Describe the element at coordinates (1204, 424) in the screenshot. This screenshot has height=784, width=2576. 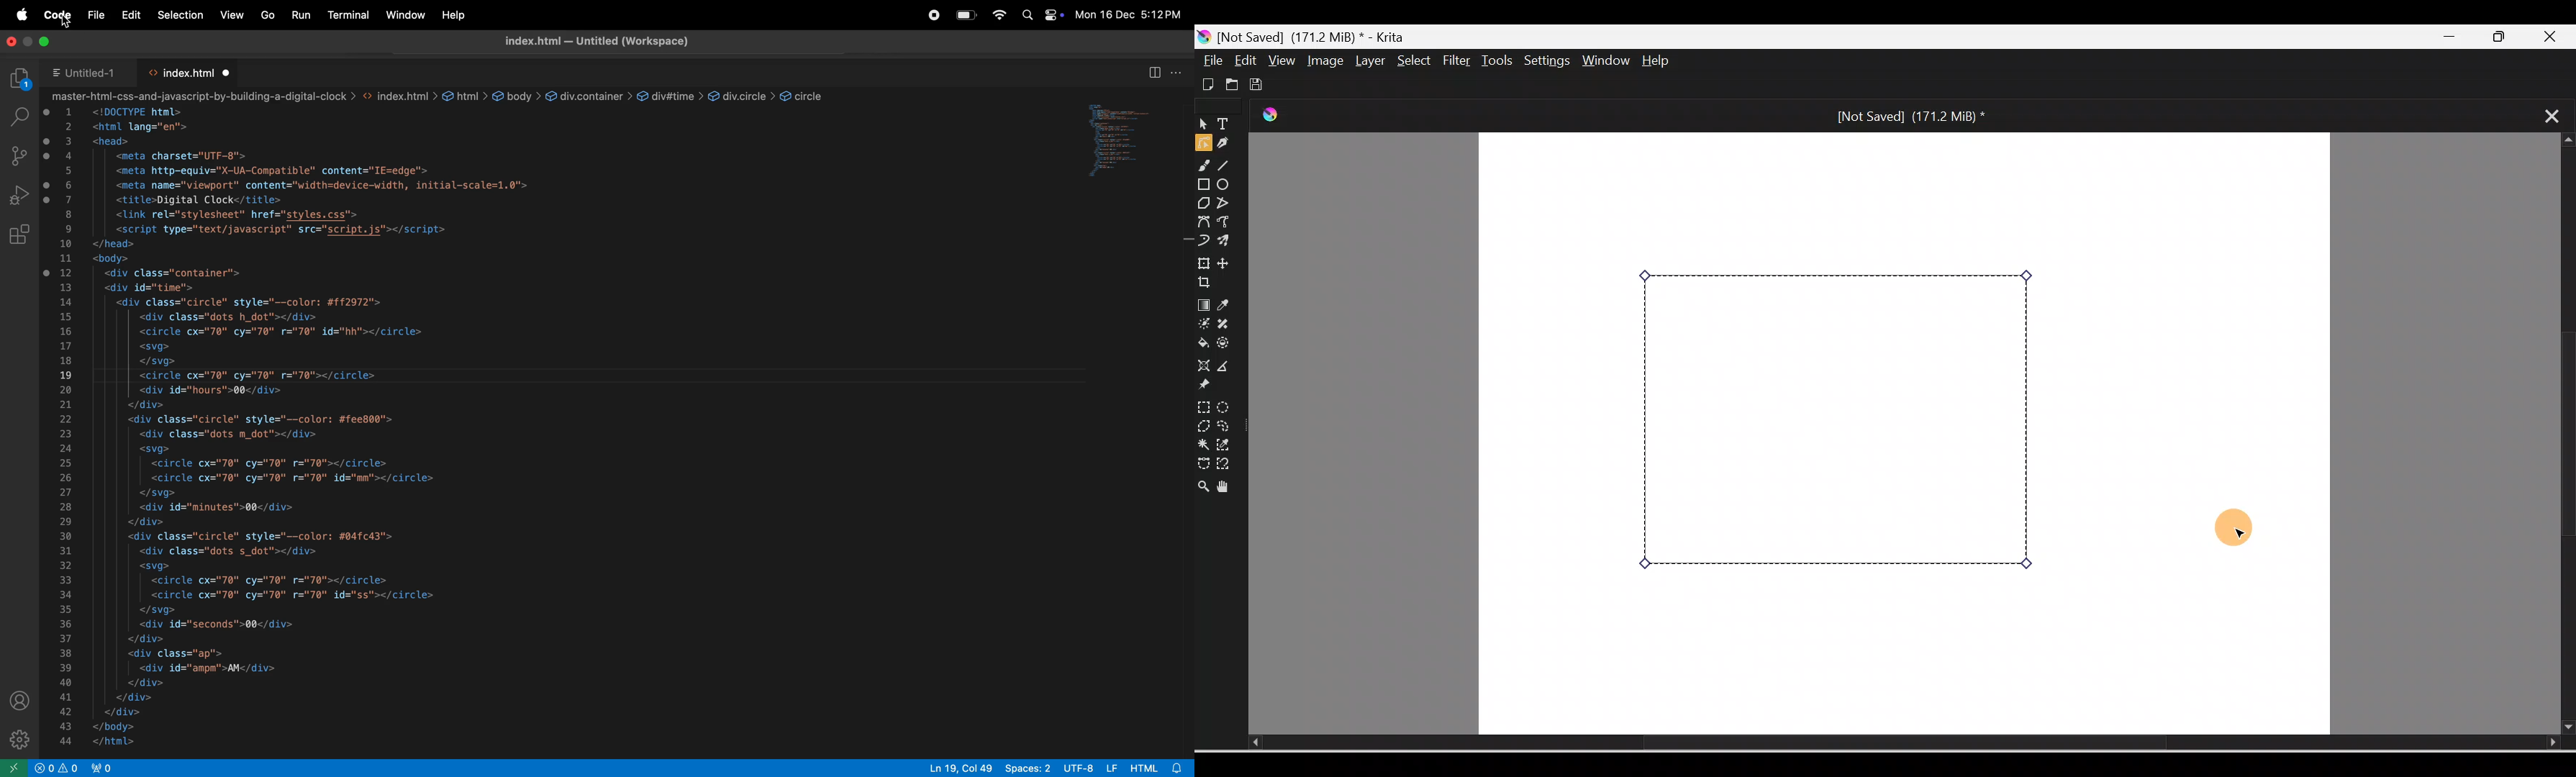
I see `Polygonal selection tool` at that location.